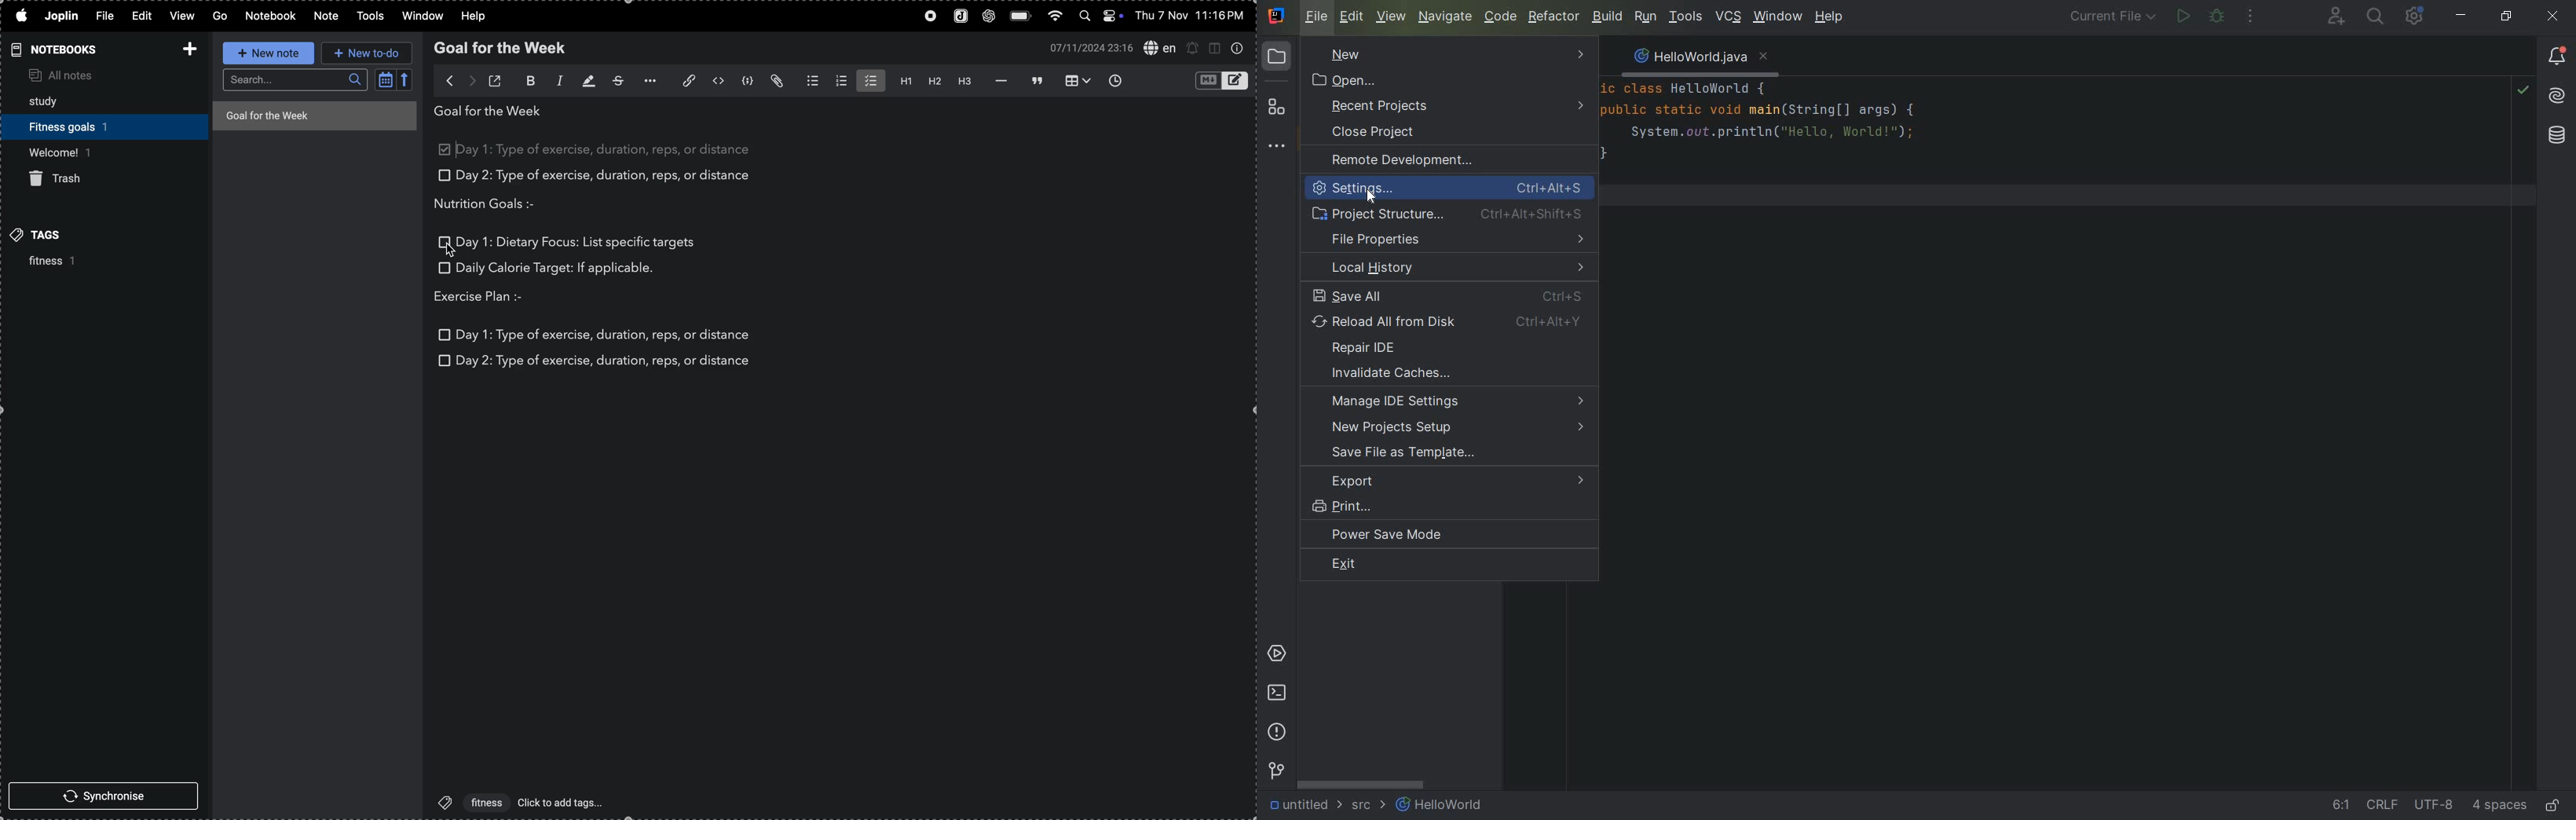 The image size is (2576, 840). I want to click on notebook, so click(271, 16).